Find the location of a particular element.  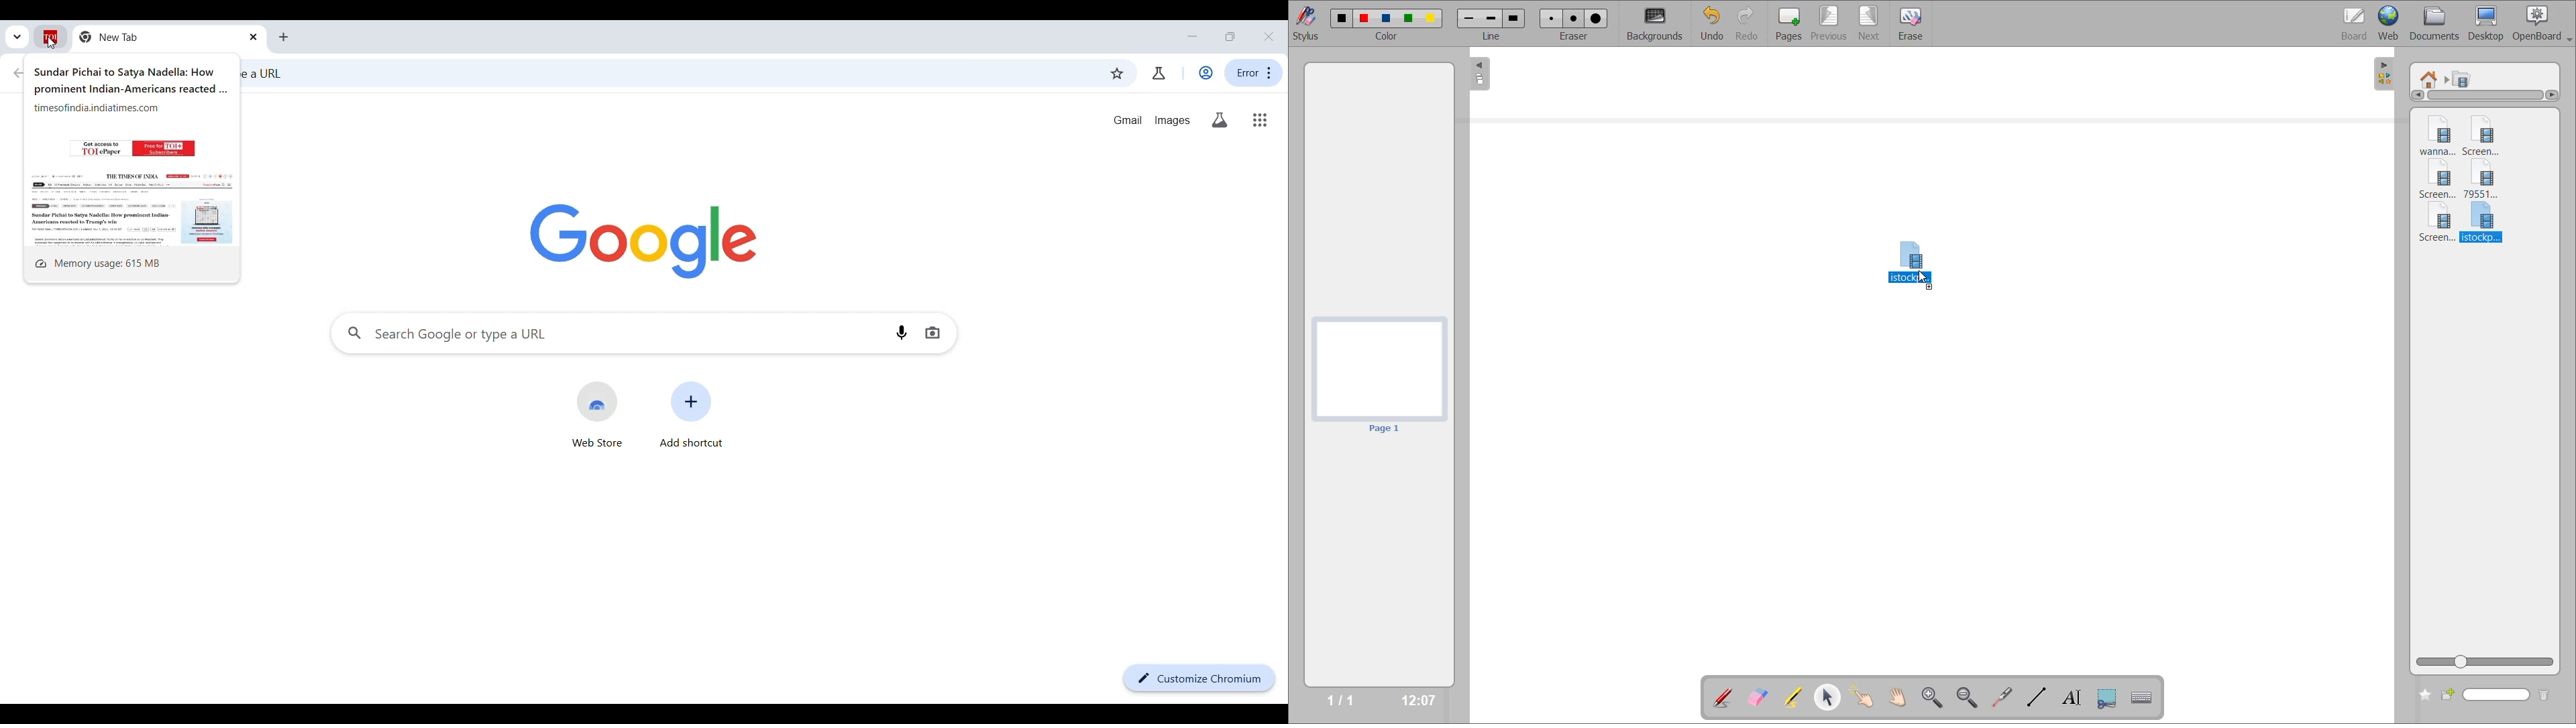

draw lines is located at coordinates (2036, 699).